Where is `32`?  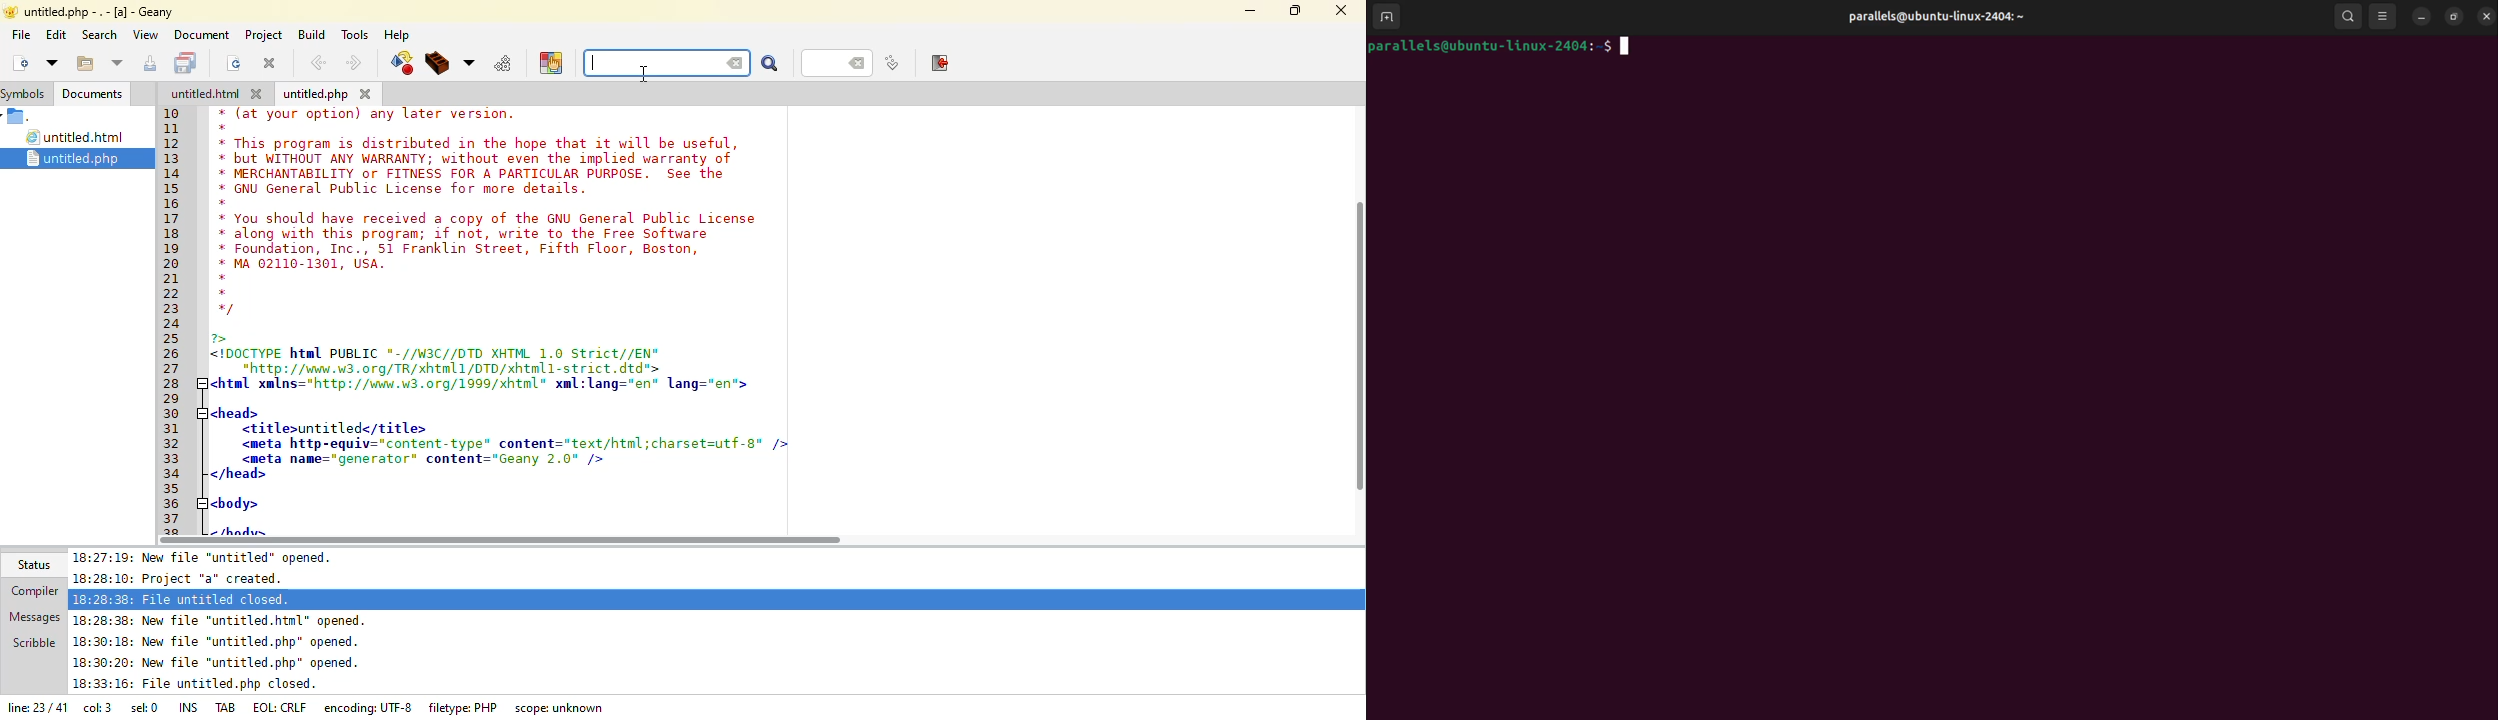 32 is located at coordinates (174, 443).